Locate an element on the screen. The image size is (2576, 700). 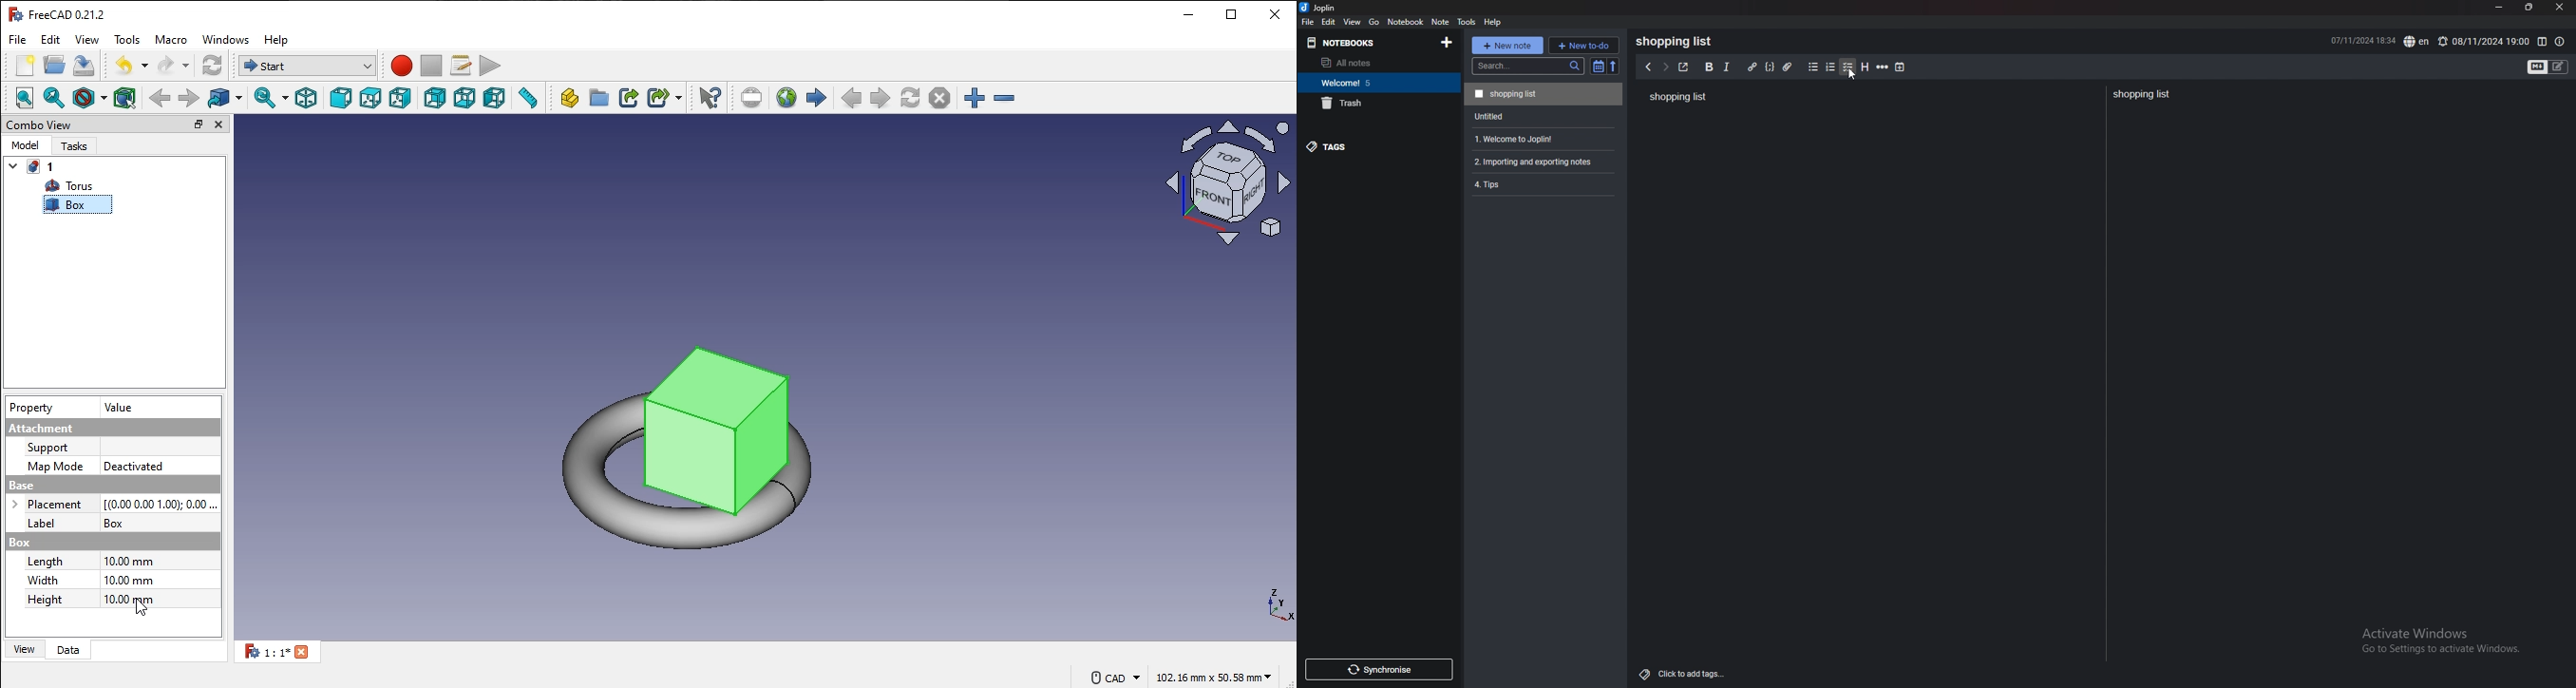
1. Welcome to Joplin! is located at coordinates (1541, 137).